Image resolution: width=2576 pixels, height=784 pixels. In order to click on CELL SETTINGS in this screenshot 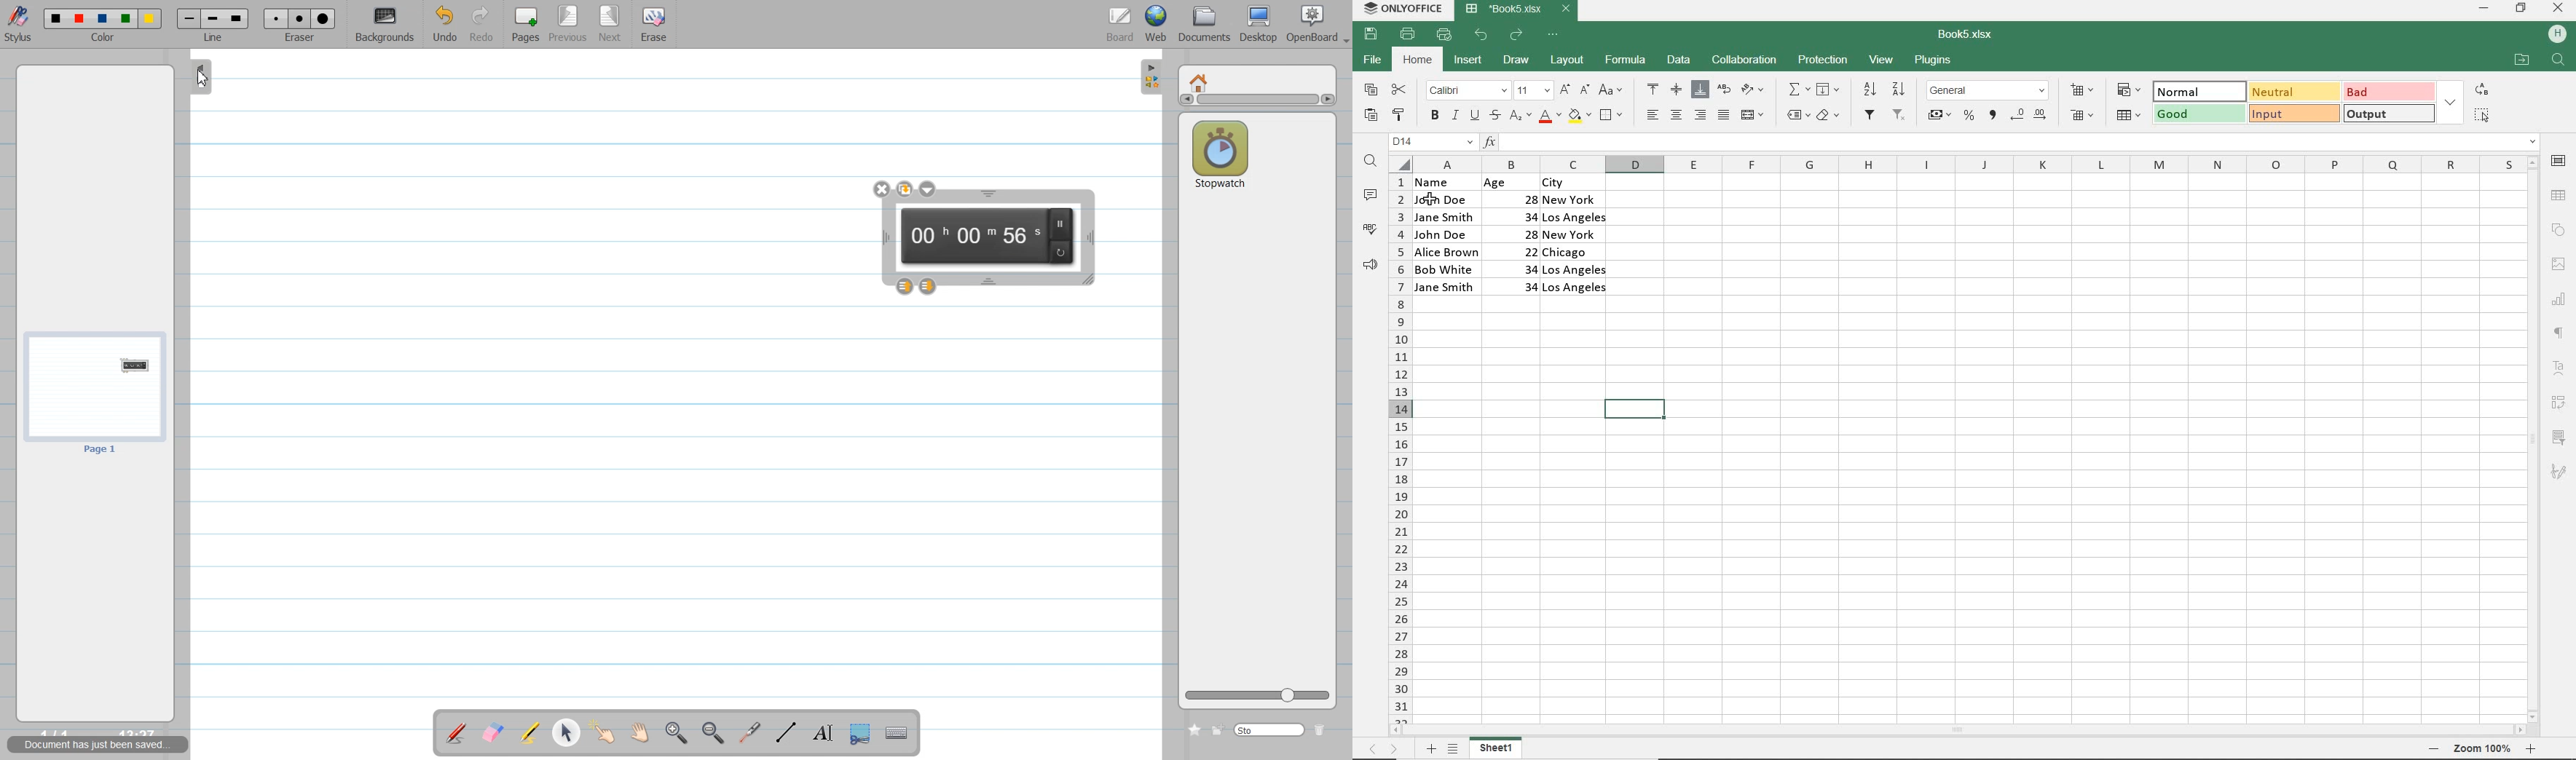, I will do `click(2559, 160)`.